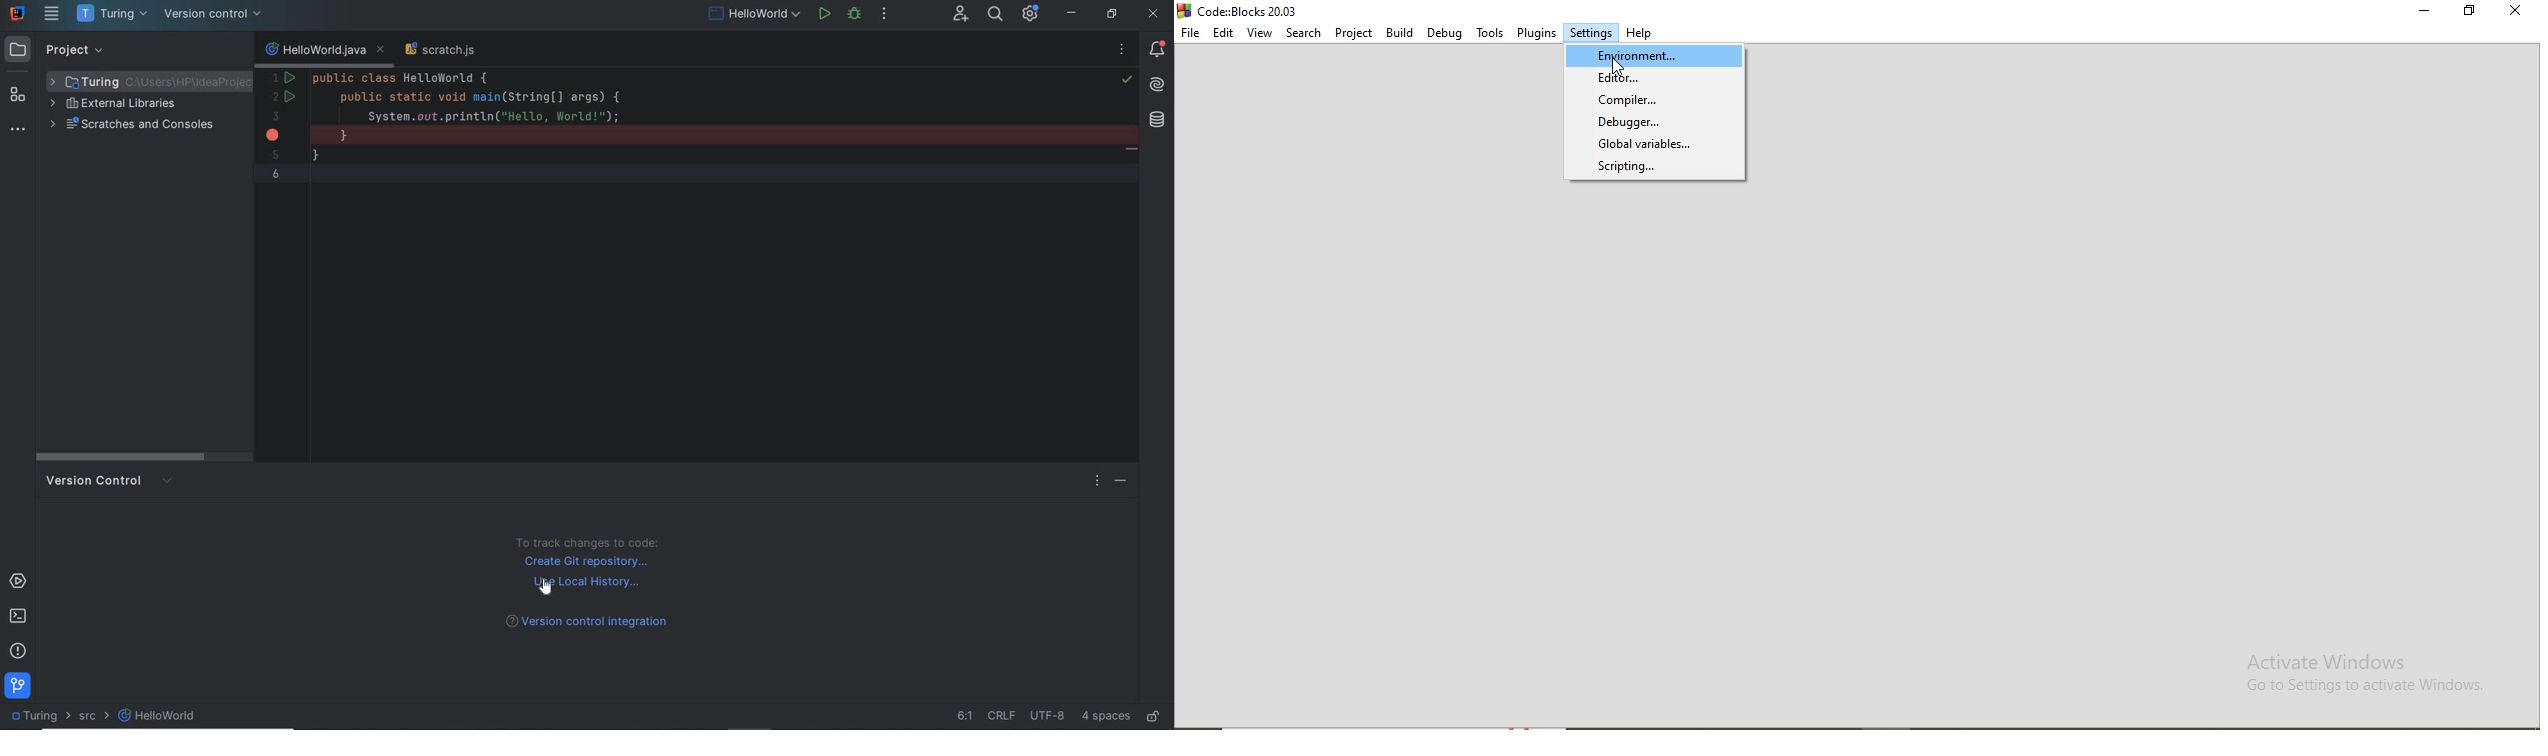 The height and width of the screenshot is (756, 2548). What do you see at coordinates (1655, 122) in the screenshot?
I see `Debugger` at bounding box center [1655, 122].